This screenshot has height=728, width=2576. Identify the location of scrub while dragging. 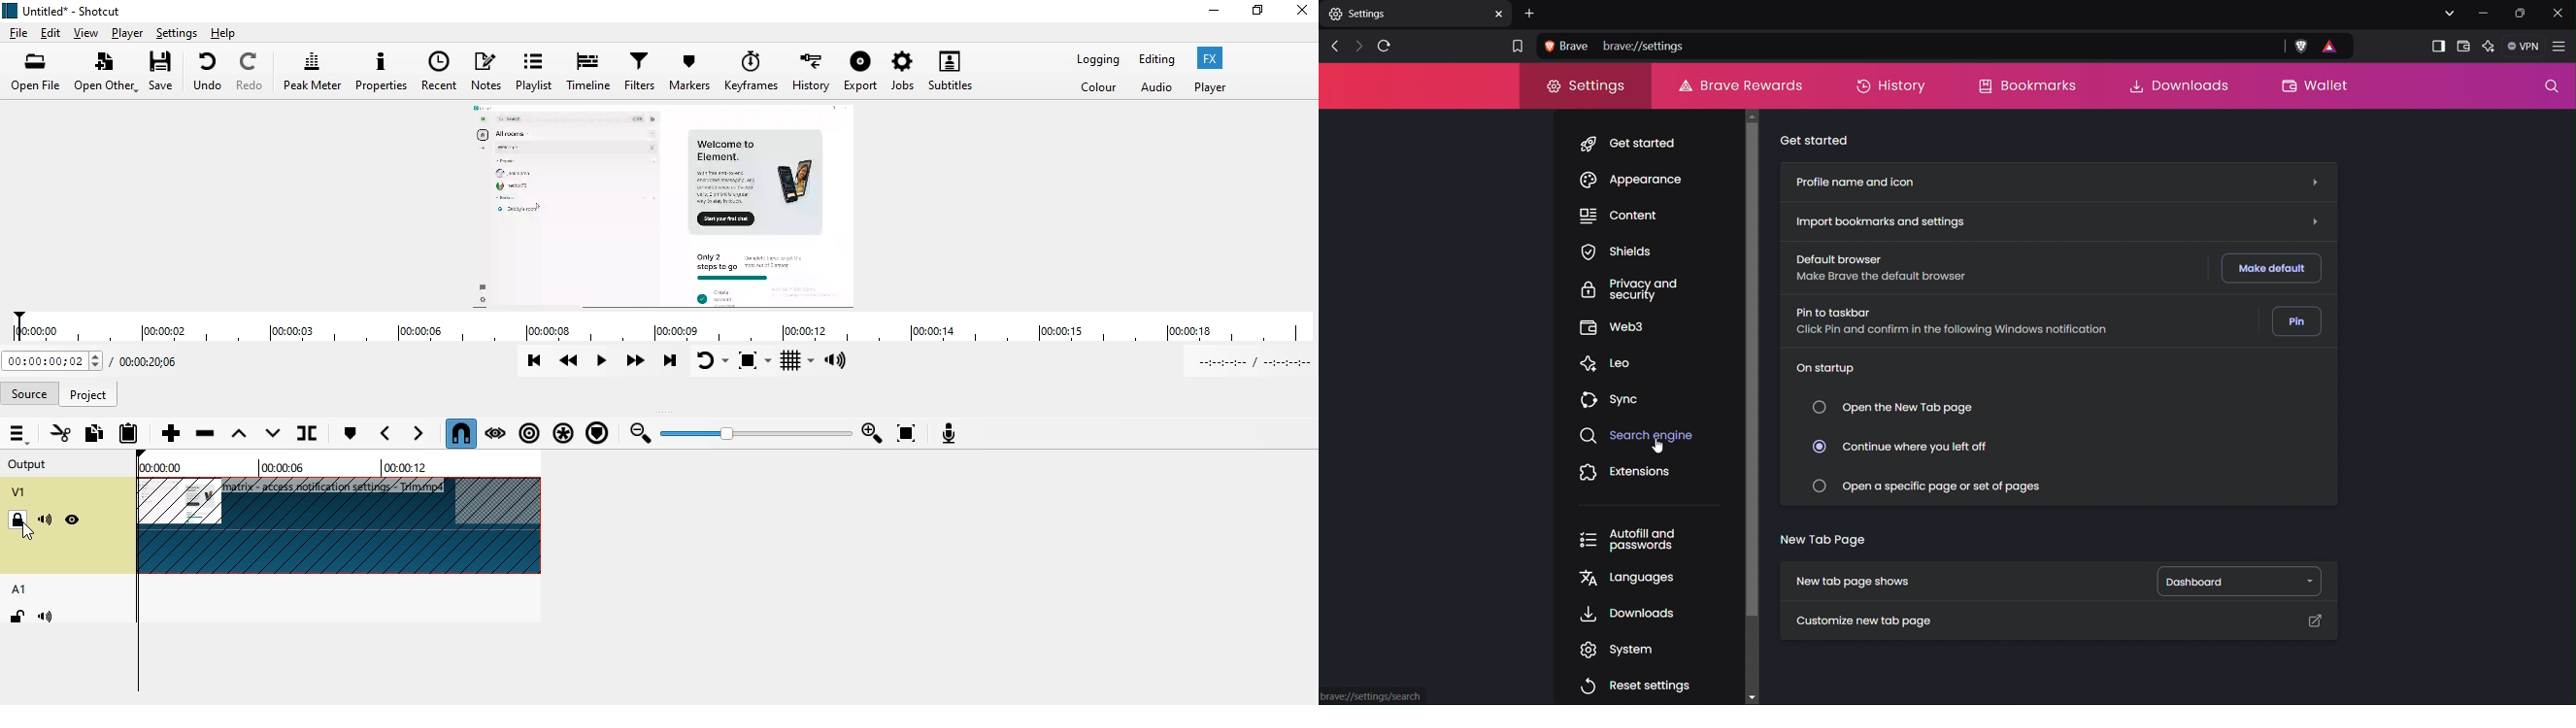
(496, 432).